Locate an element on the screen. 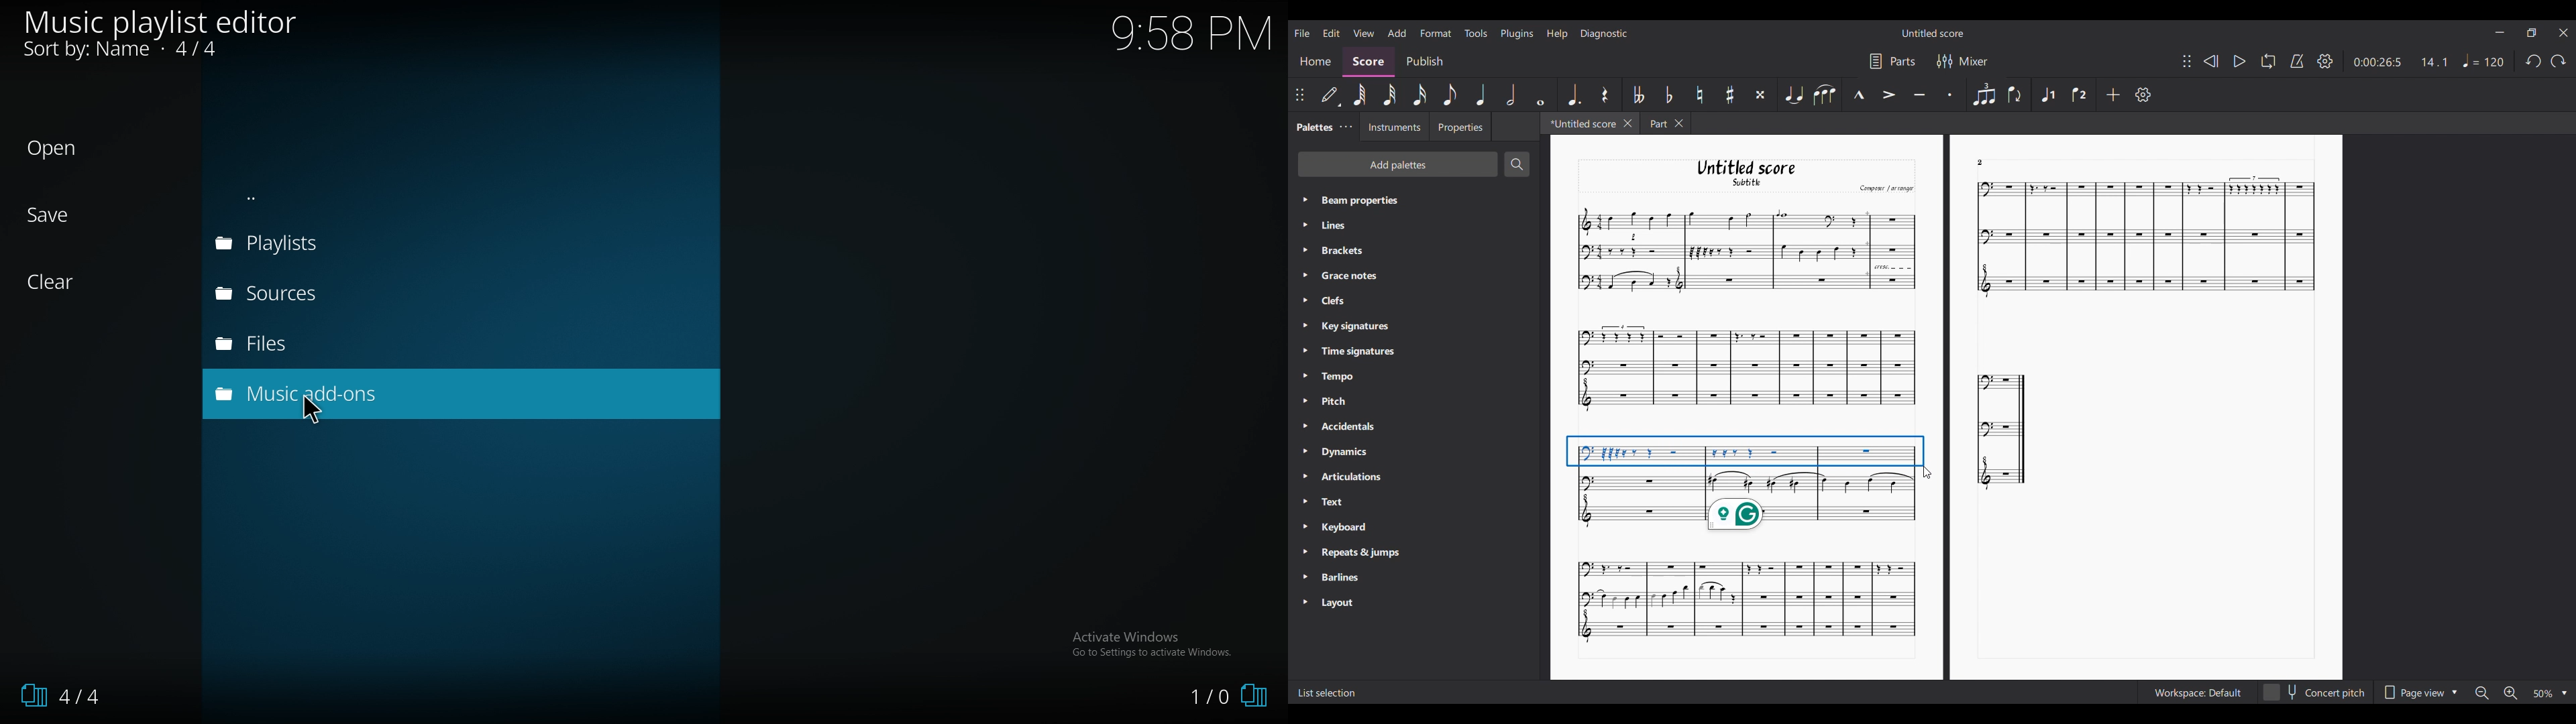  » Time signature: is located at coordinates (1348, 351).